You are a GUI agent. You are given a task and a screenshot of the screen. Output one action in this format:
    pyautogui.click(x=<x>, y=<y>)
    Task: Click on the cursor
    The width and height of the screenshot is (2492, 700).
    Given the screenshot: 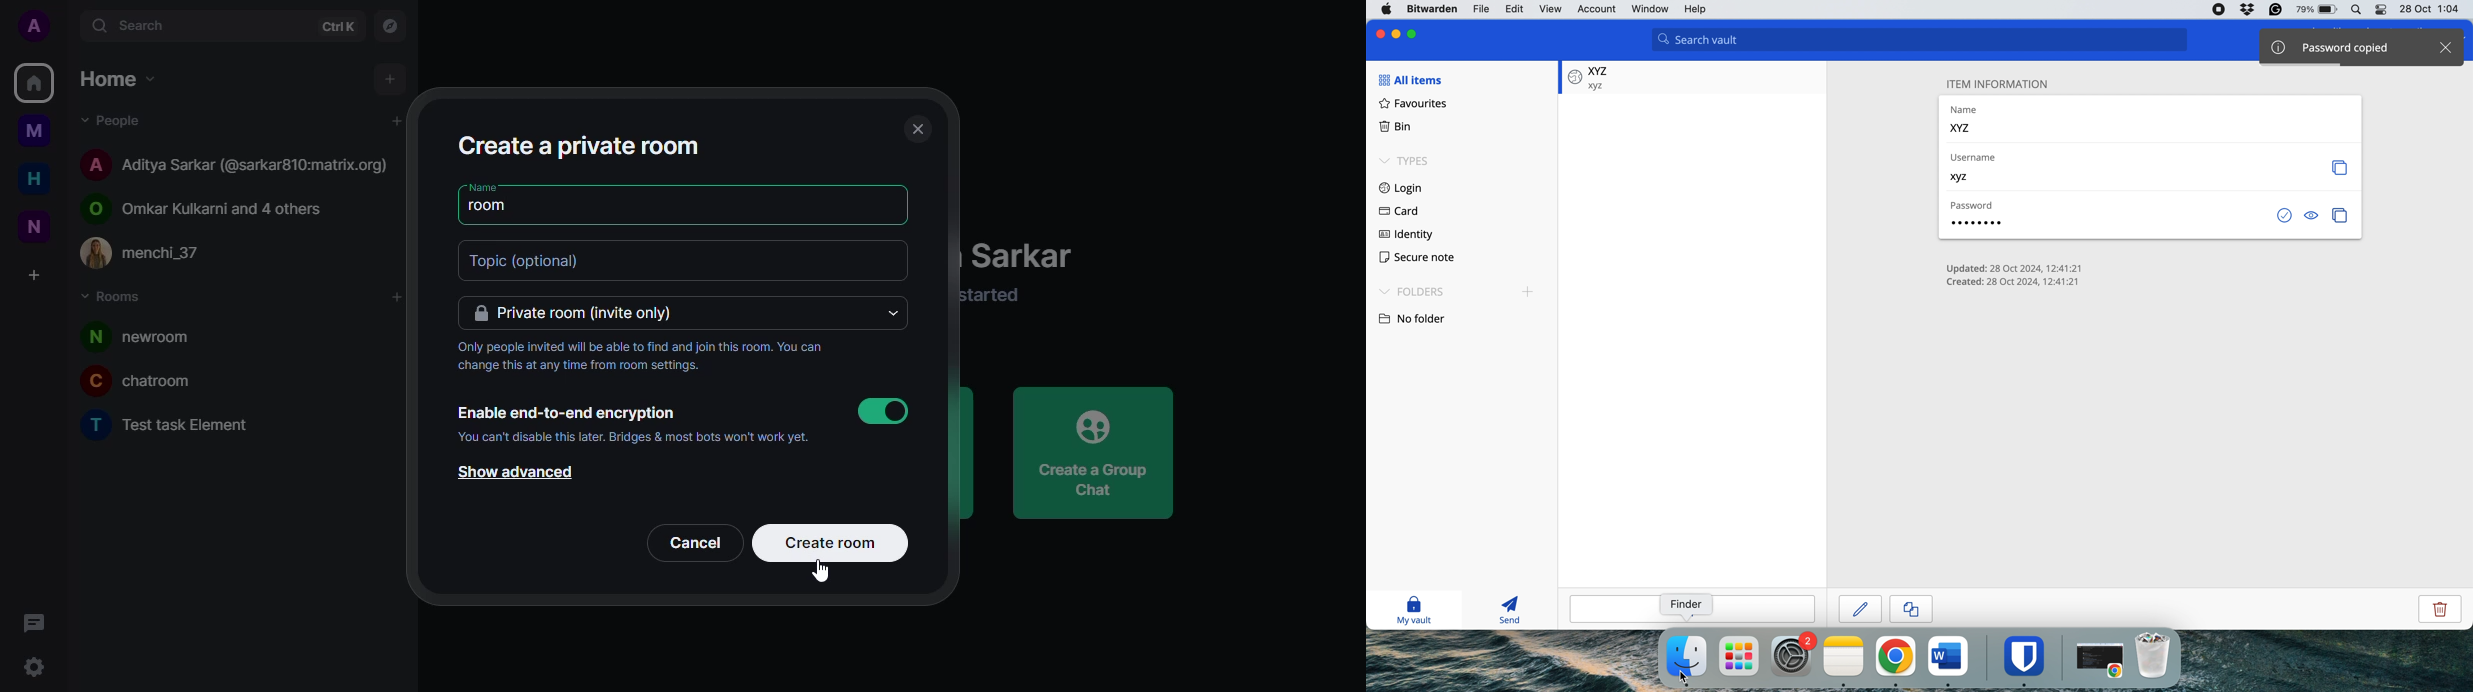 What is the action you would take?
    pyautogui.click(x=1688, y=676)
    